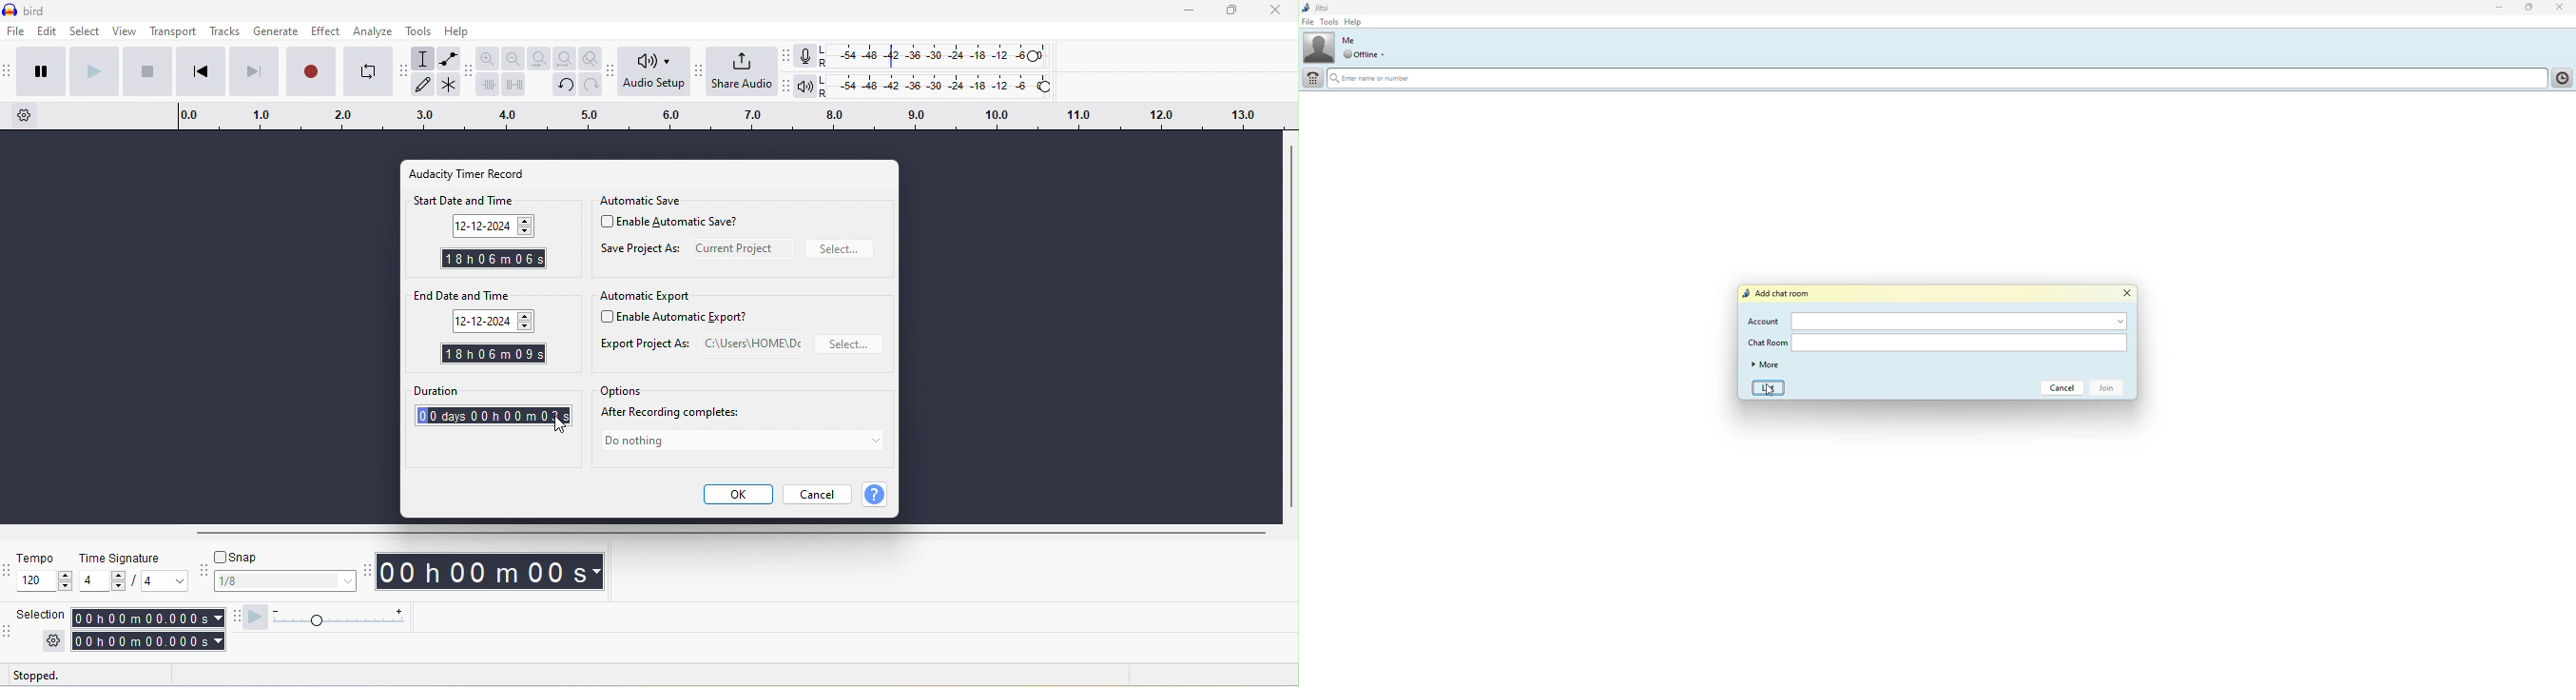 The width and height of the screenshot is (2576, 700). Describe the element at coordinates (2494, 9) in the screenshot. I see `minimize` at that location.